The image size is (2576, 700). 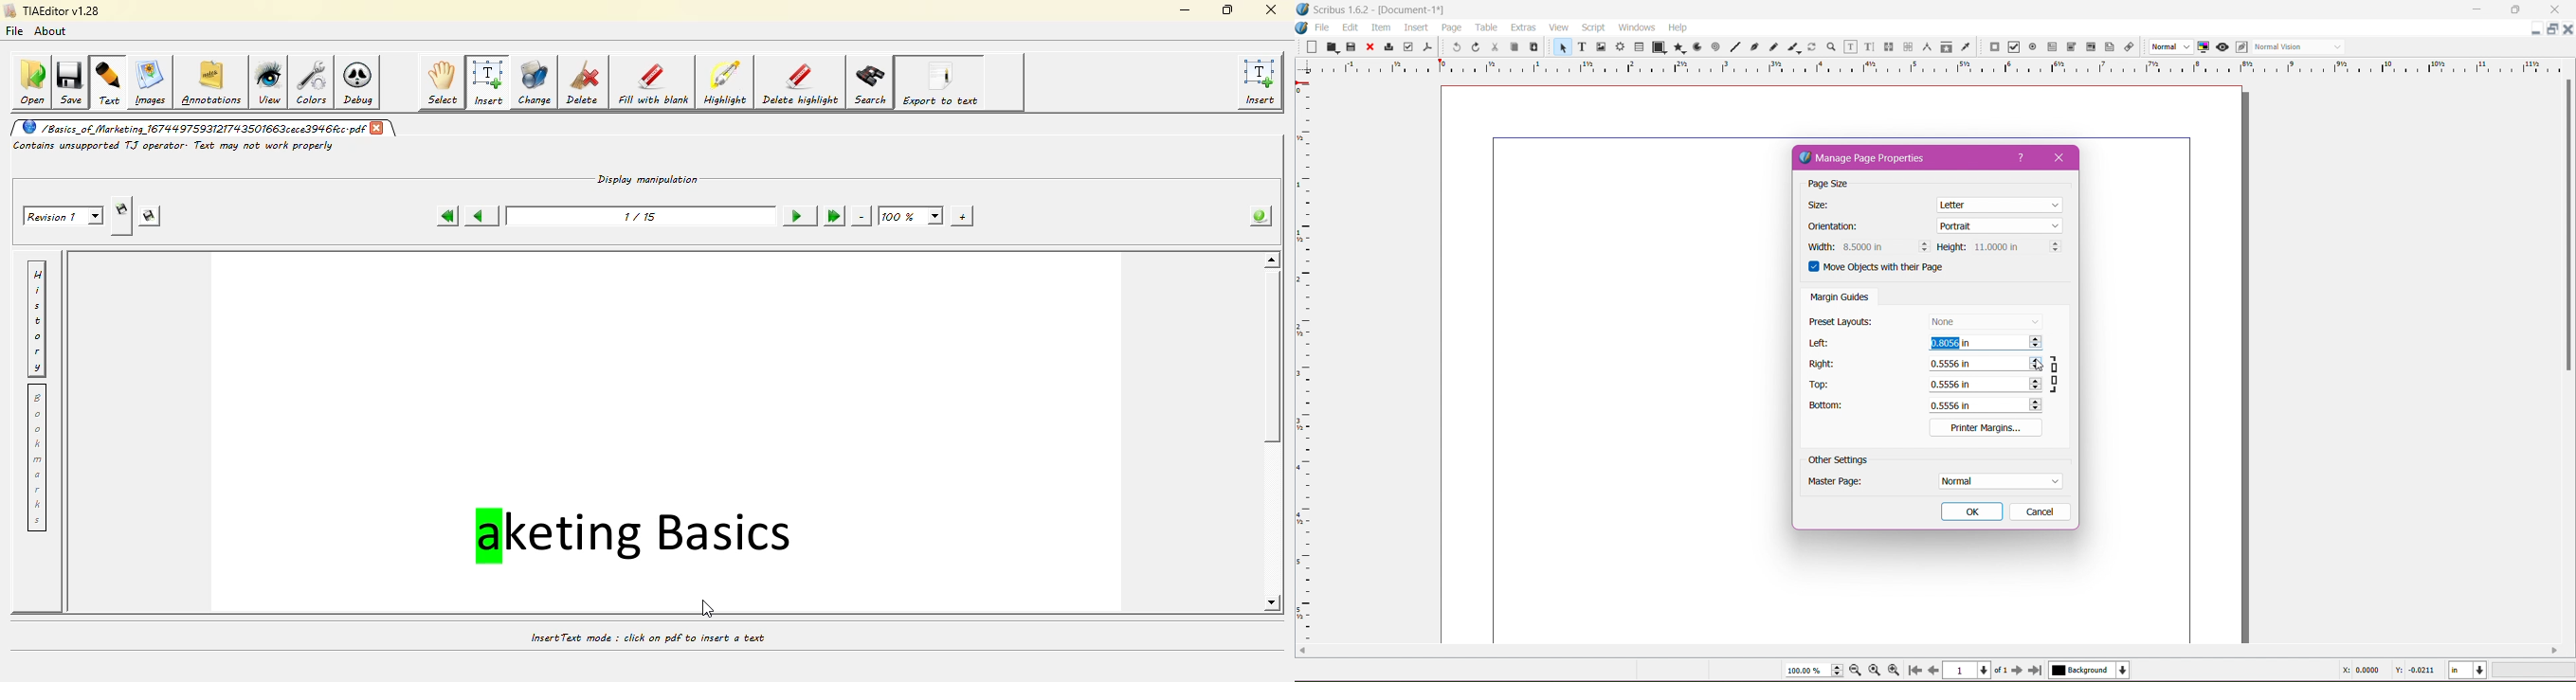 What do you see at coordinates (1833, 407) in the screenshot?
I see `Bottom` at bounding box center [1833, 407].